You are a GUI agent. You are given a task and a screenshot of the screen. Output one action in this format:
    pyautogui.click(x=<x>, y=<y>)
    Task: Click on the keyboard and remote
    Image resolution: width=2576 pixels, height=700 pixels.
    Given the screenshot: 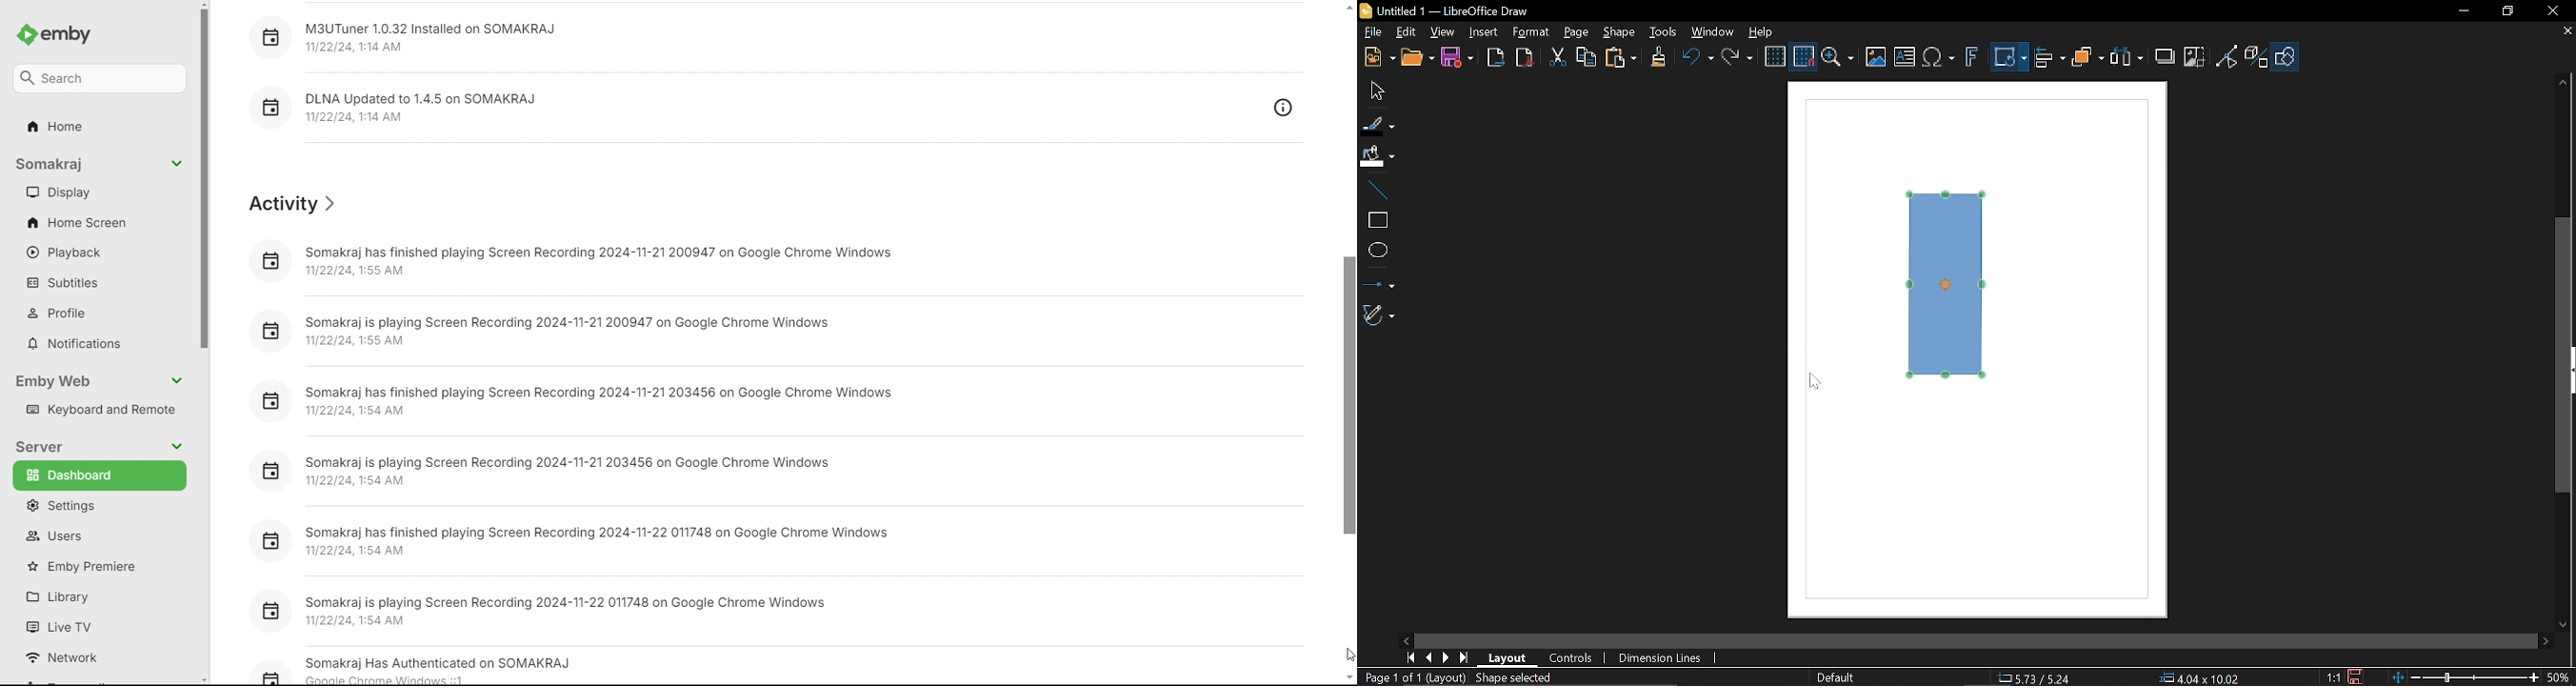 What is the action you would take?
    pyautogui.click(x=100, y=409)
    